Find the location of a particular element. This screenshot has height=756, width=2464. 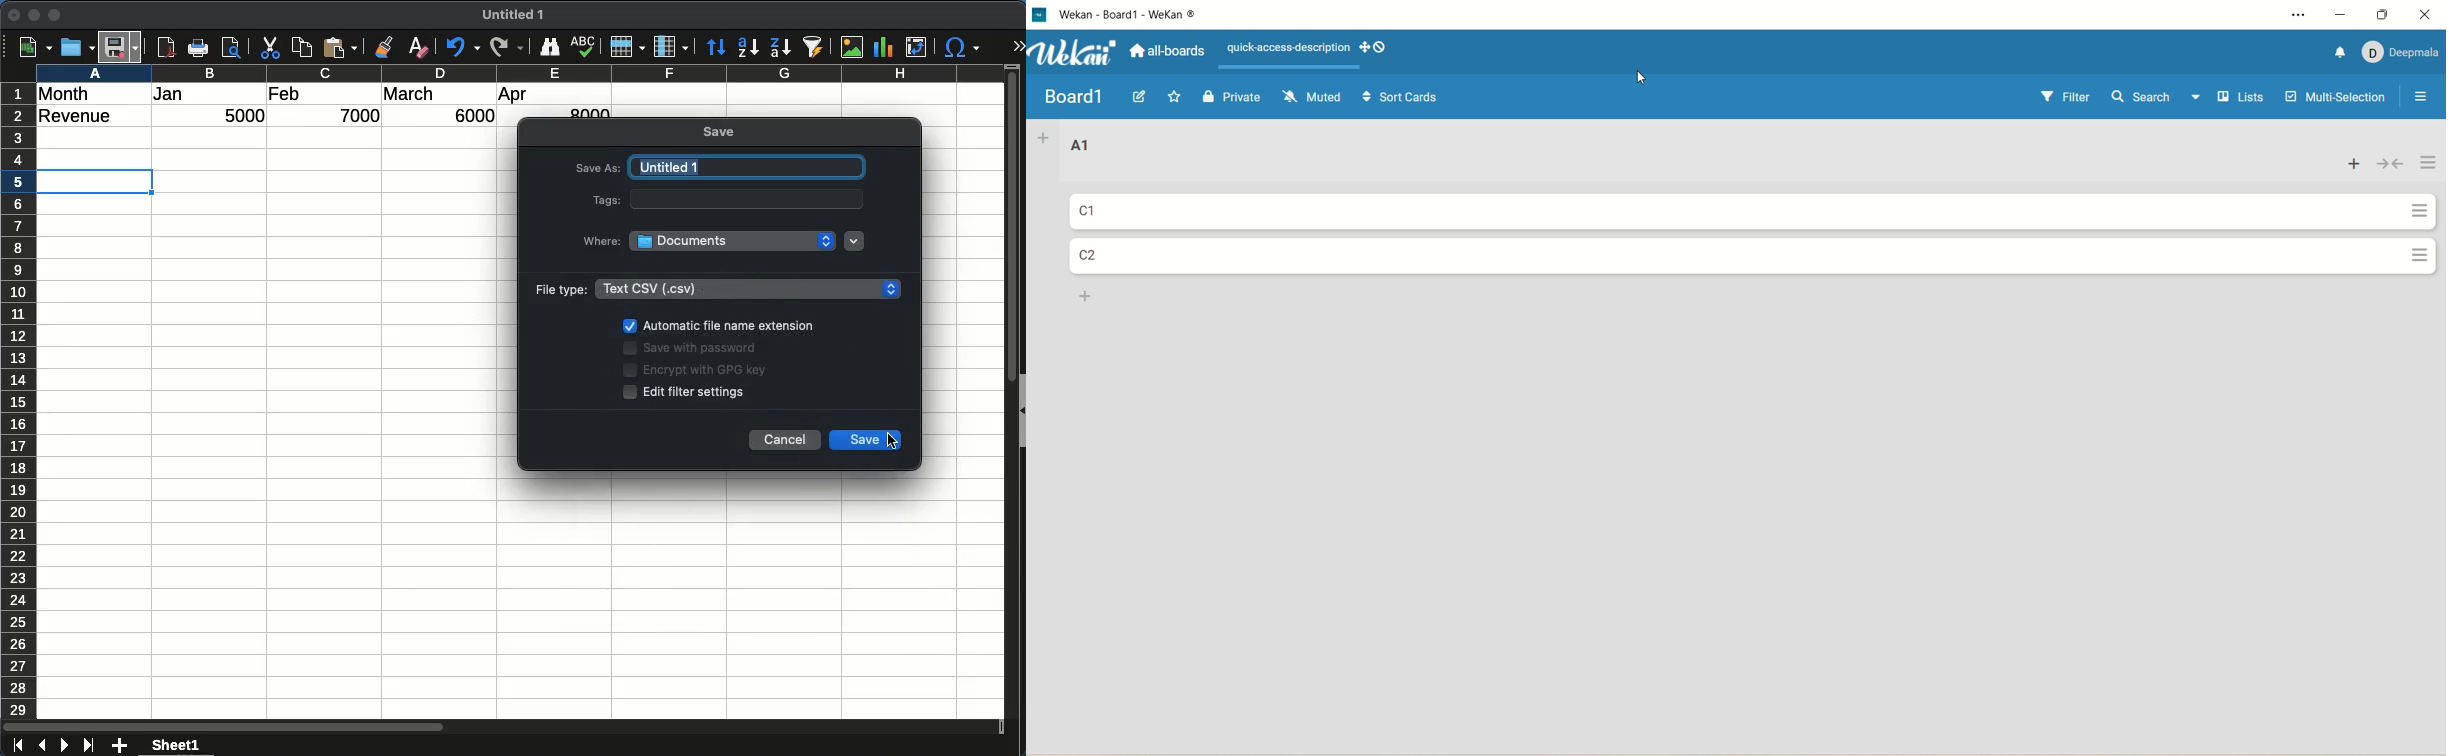

Save is located at coordinates (855, 439).